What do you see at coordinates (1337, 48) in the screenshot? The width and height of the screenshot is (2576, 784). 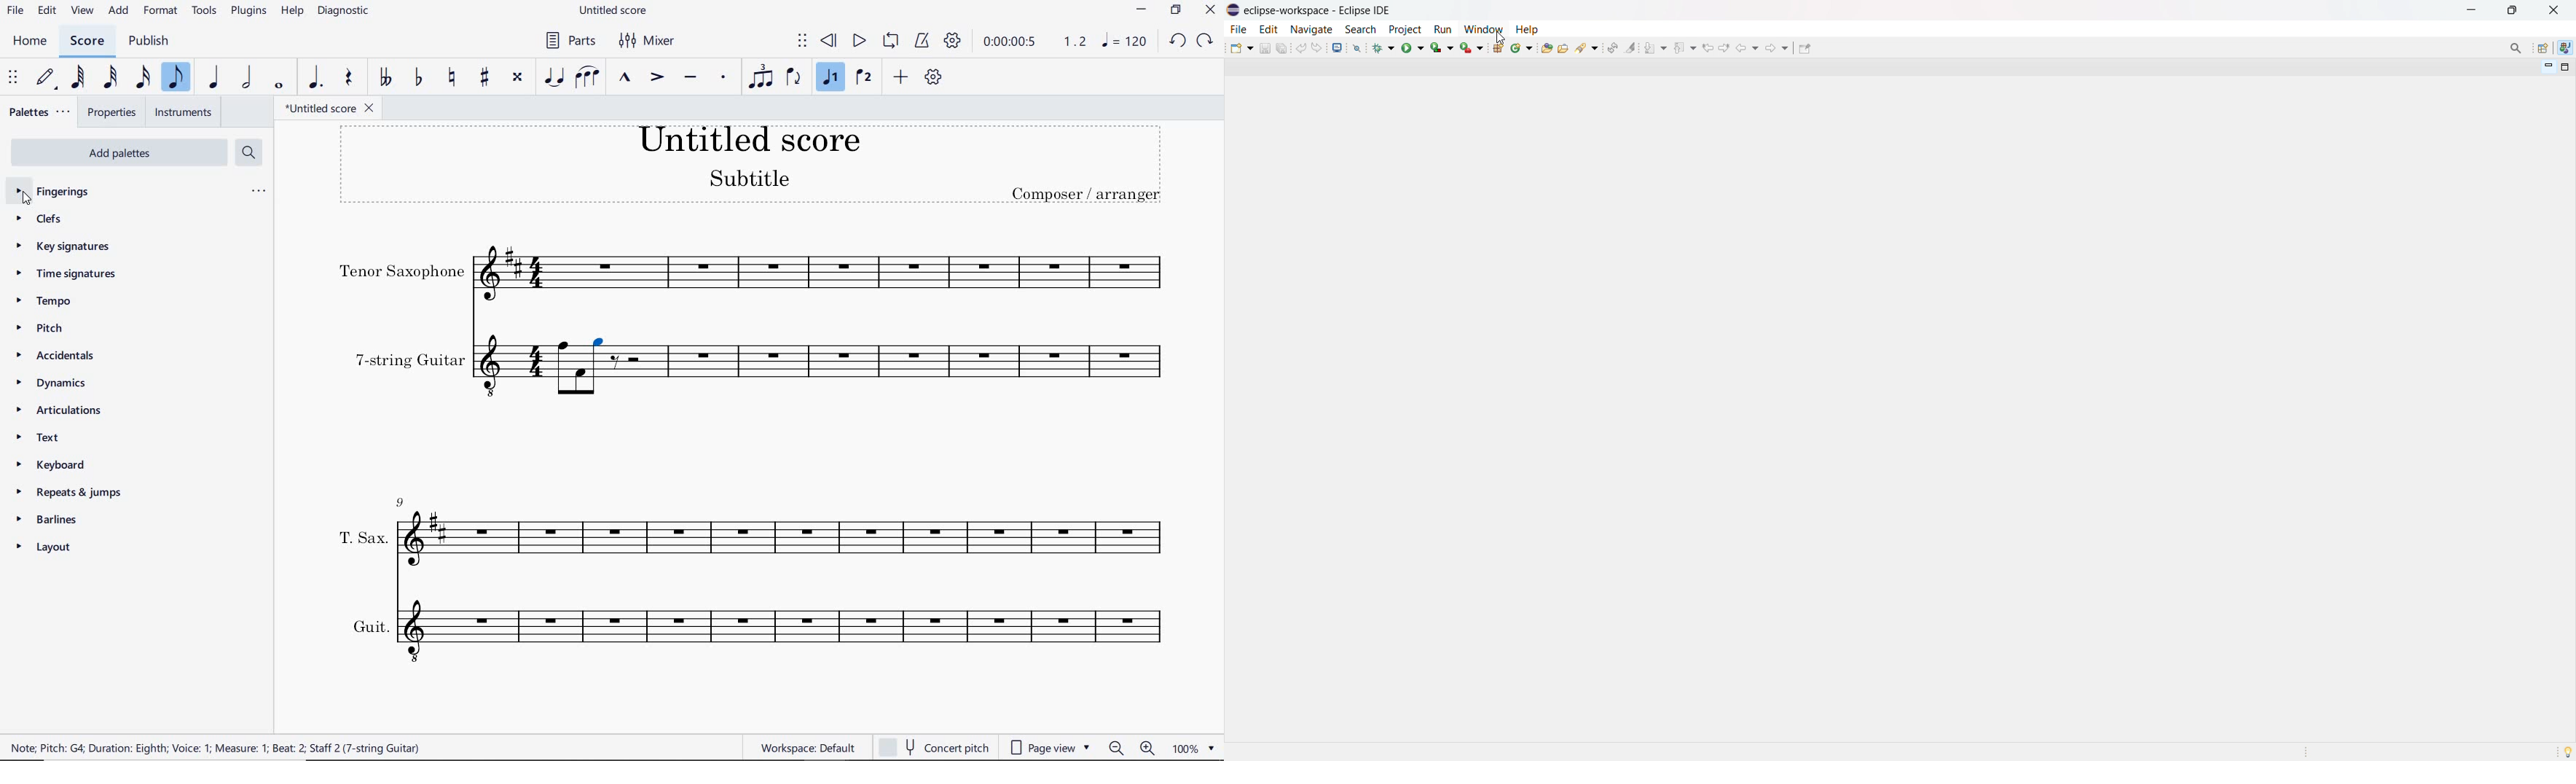 I see `open console` at bounding box center [1337, 48].